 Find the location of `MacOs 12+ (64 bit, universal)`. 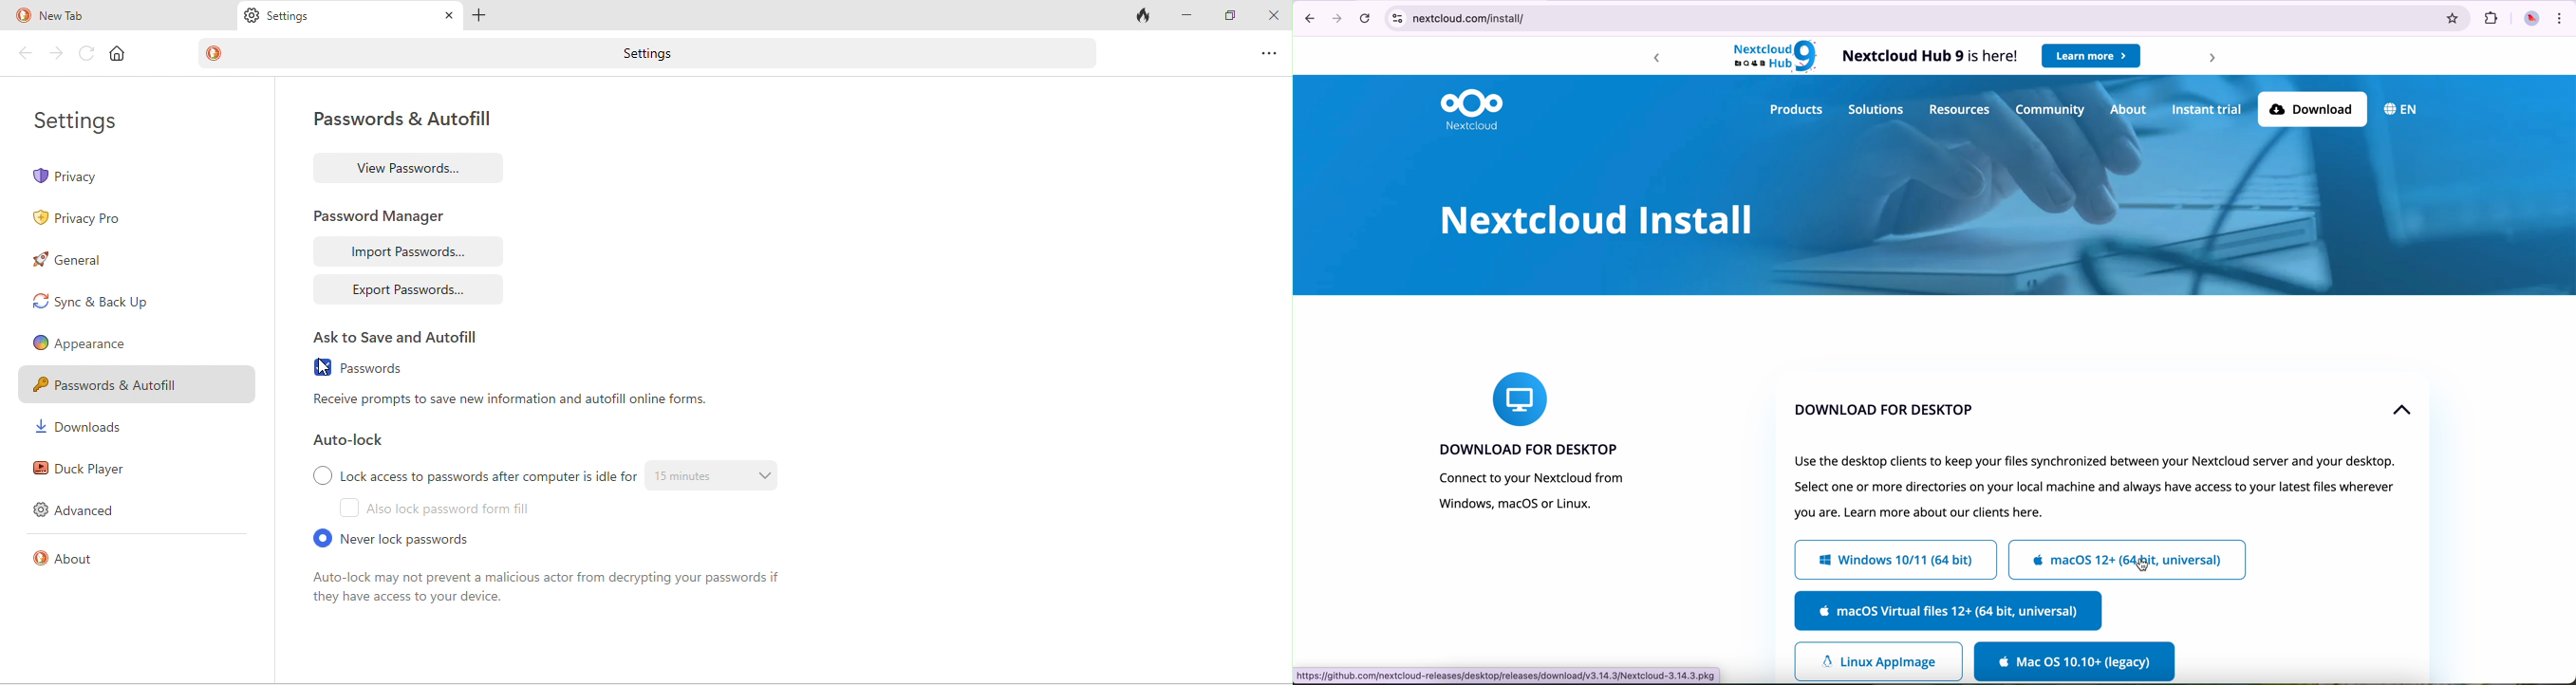

MacOs 12+ (64 bit, universal) is located at coordinates (2129, 560).